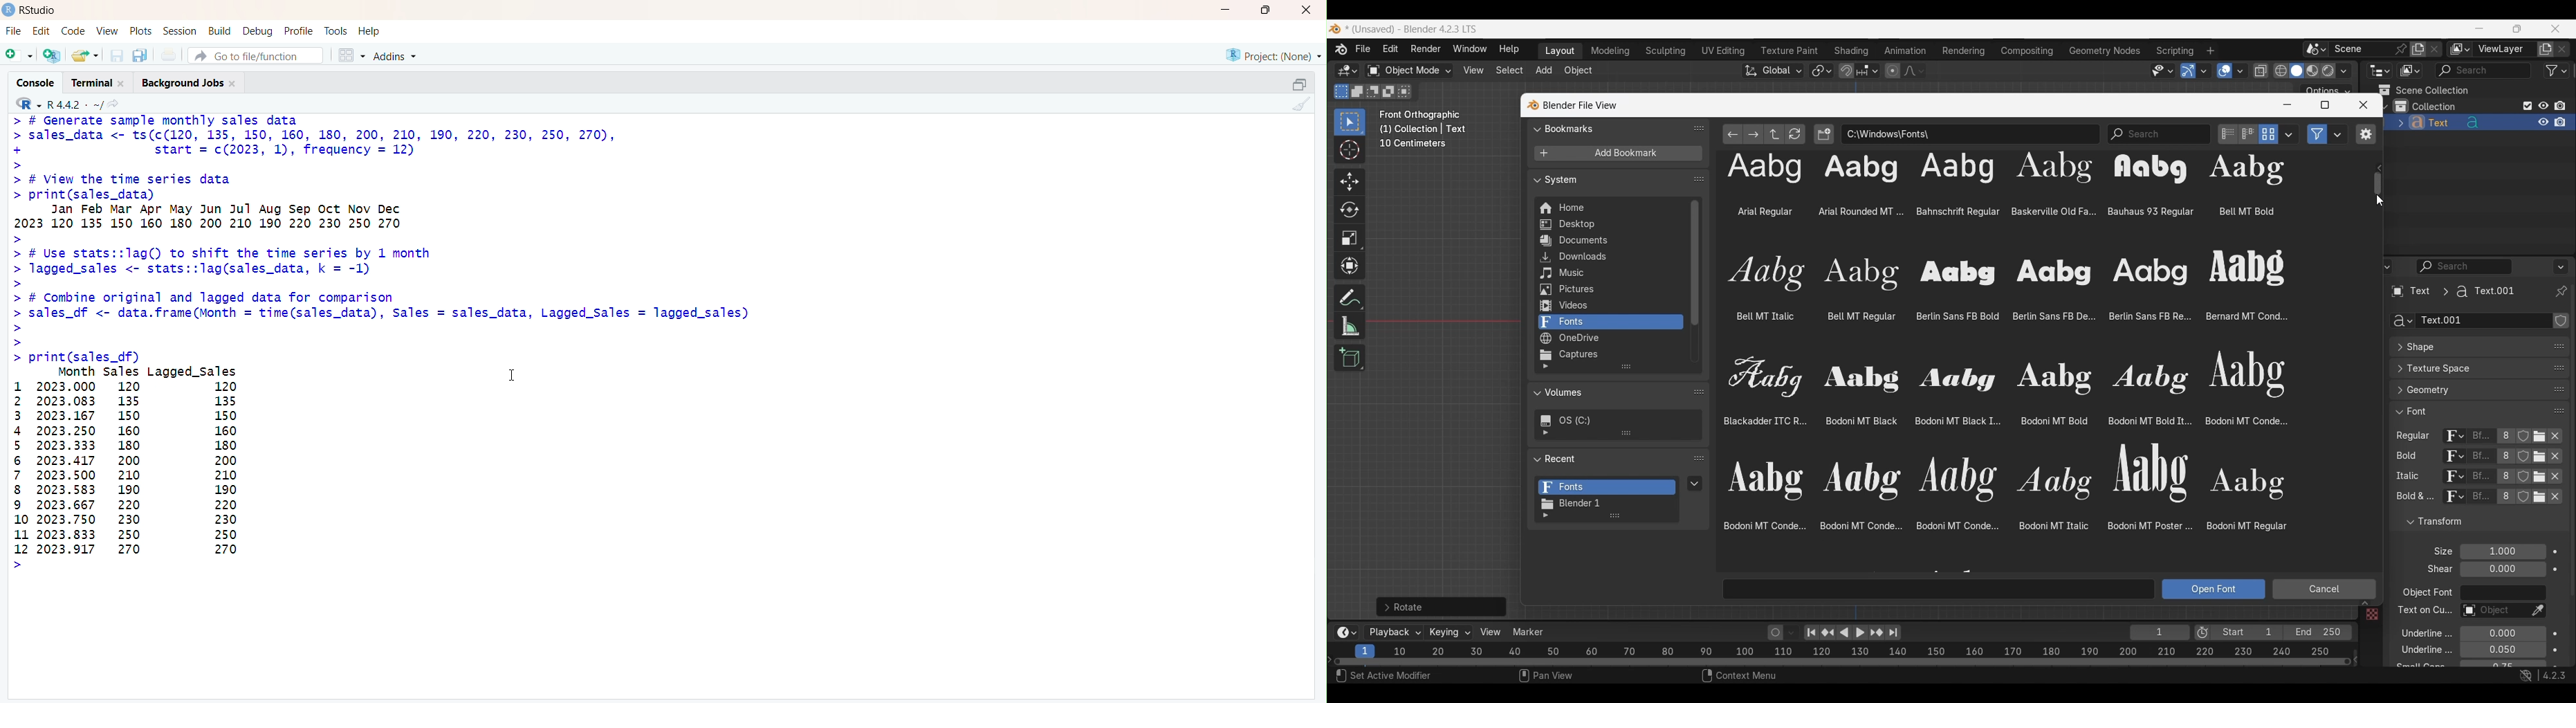 The height and width of the screenshot is (728, 2576). What do you see at coordinates (2504, 552) in the screenshot?
I see `Font size` at bounding box center [2504, 552].